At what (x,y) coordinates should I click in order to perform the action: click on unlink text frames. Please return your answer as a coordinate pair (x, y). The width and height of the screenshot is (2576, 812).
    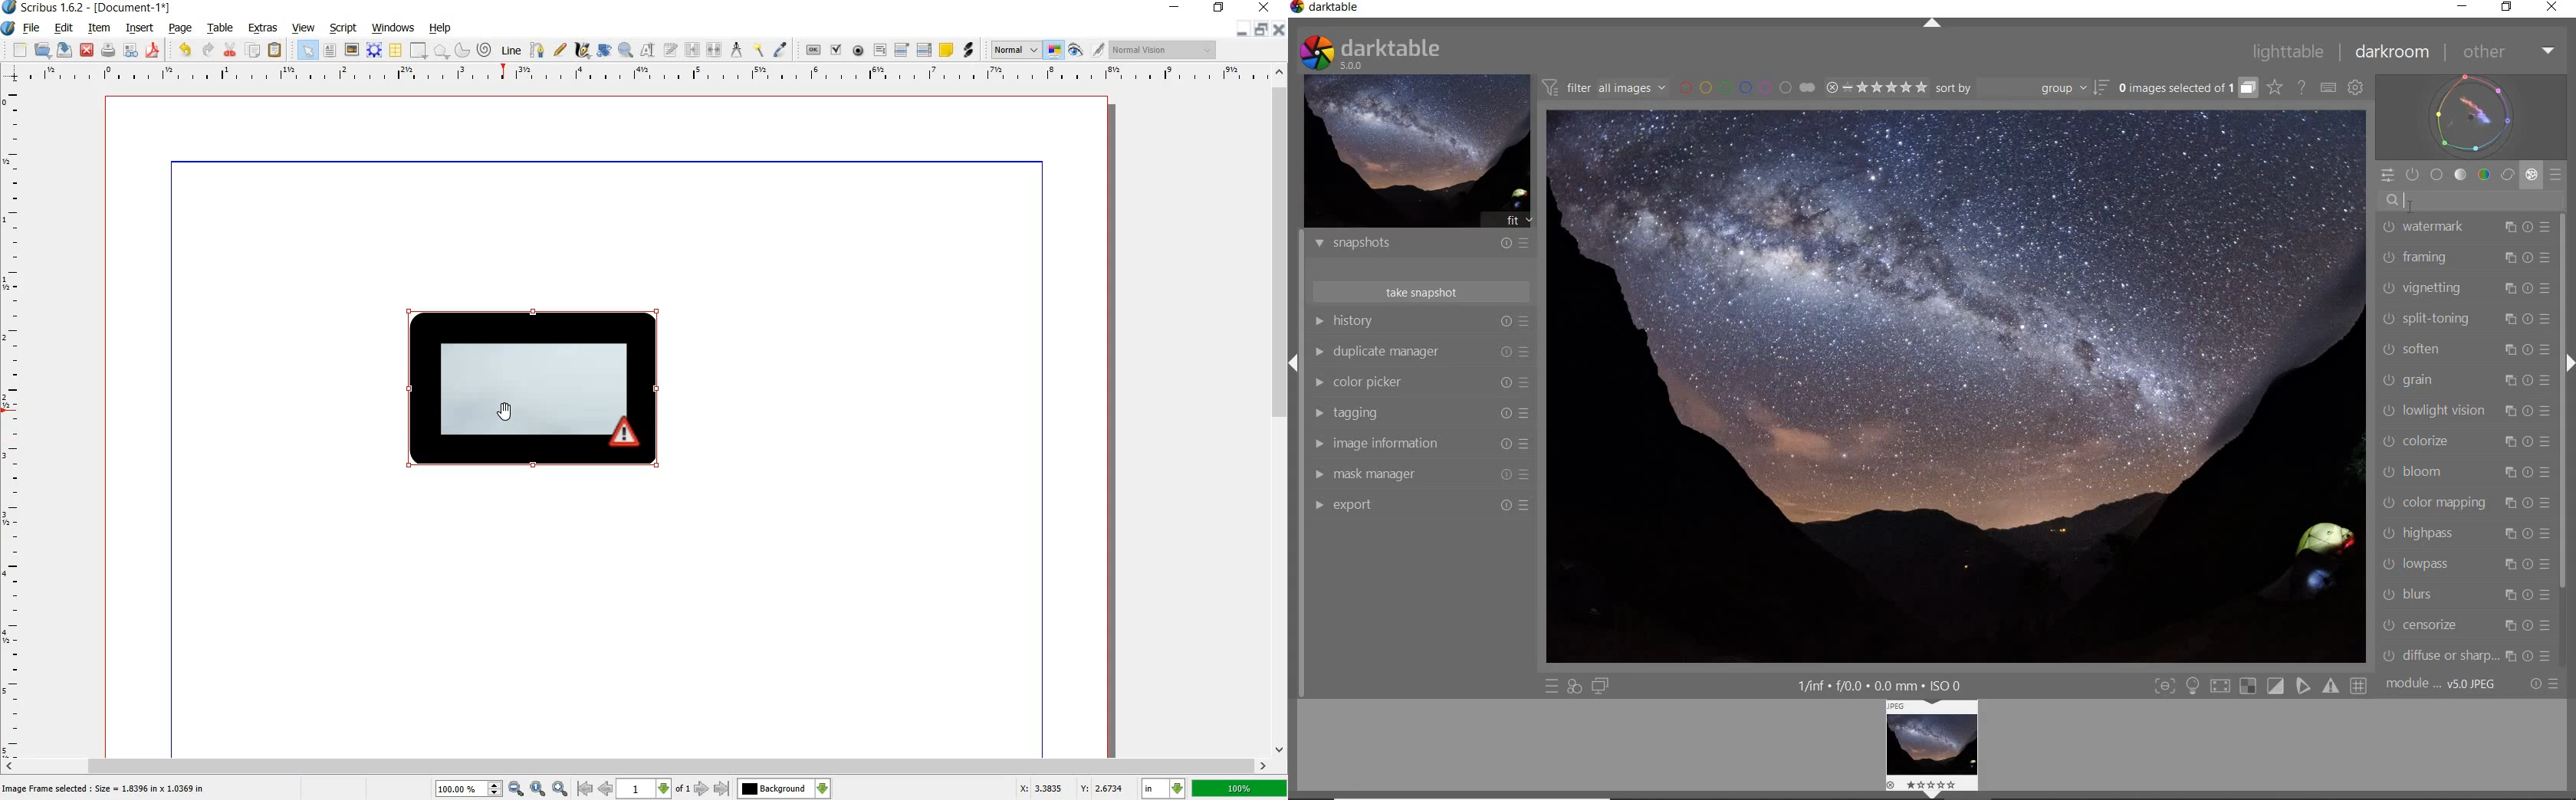
    Looking at the image, I should click on (715, 48).